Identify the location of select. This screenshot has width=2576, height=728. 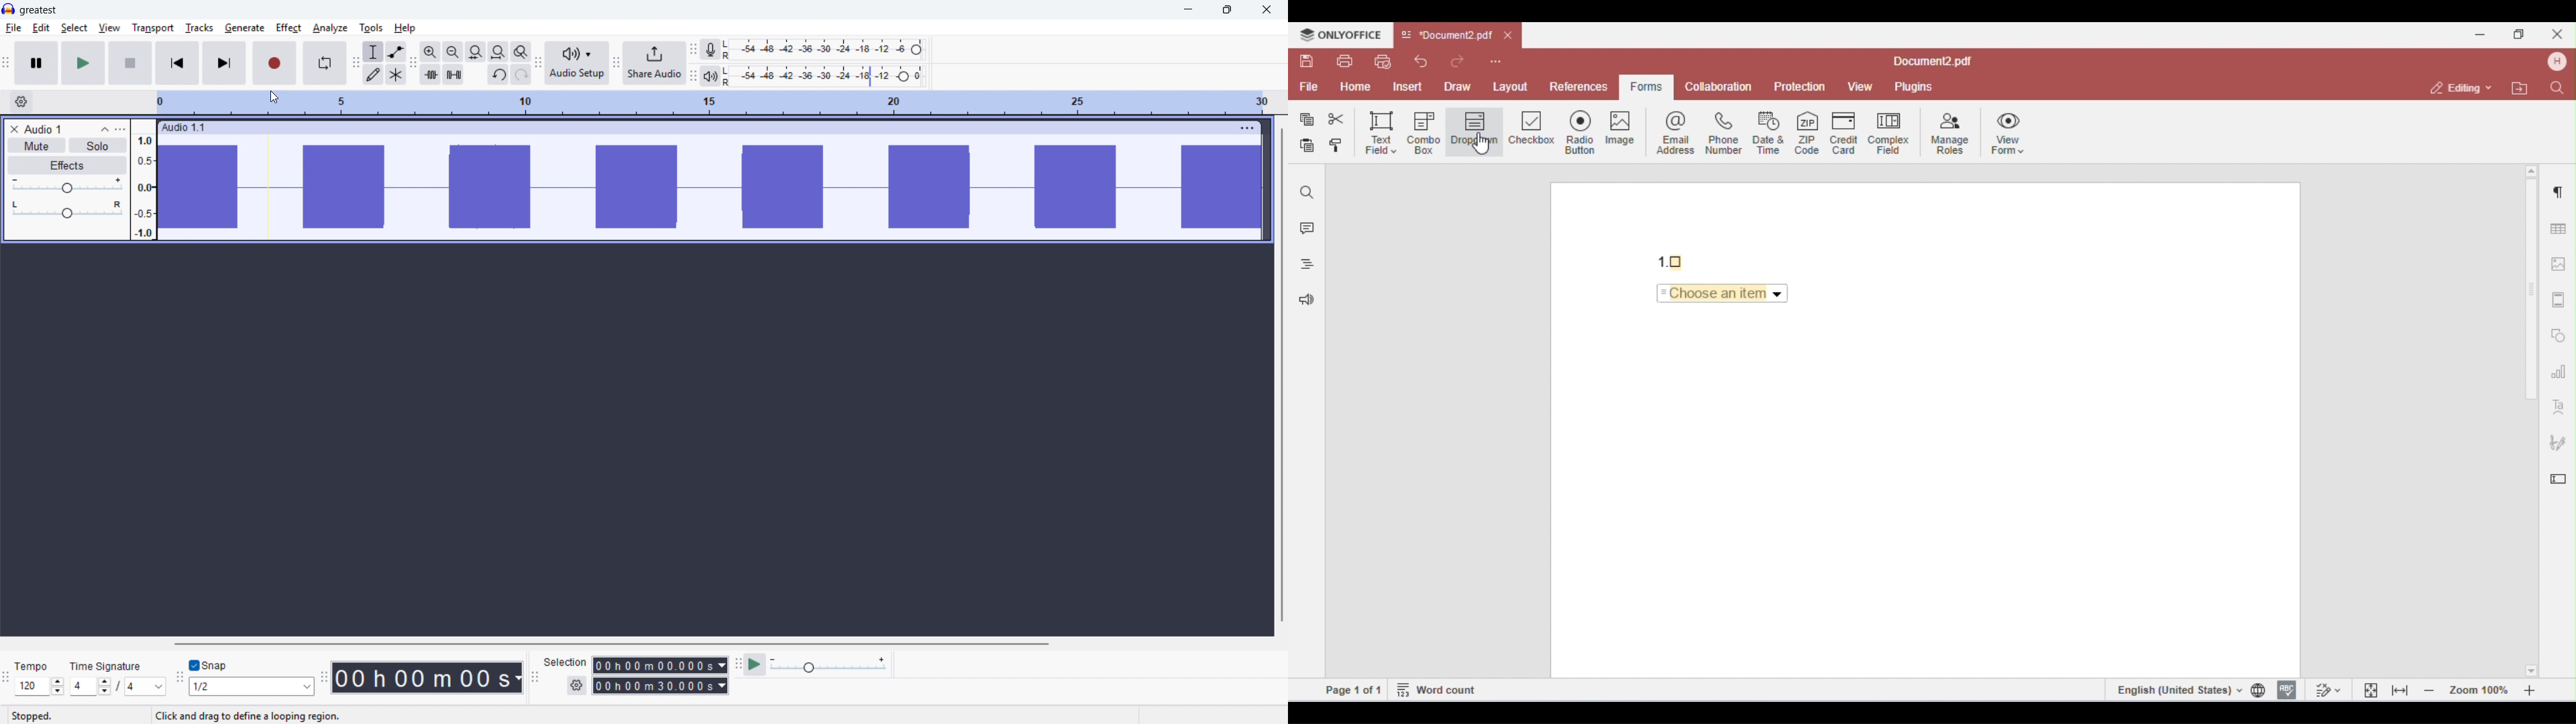
(74, 27).